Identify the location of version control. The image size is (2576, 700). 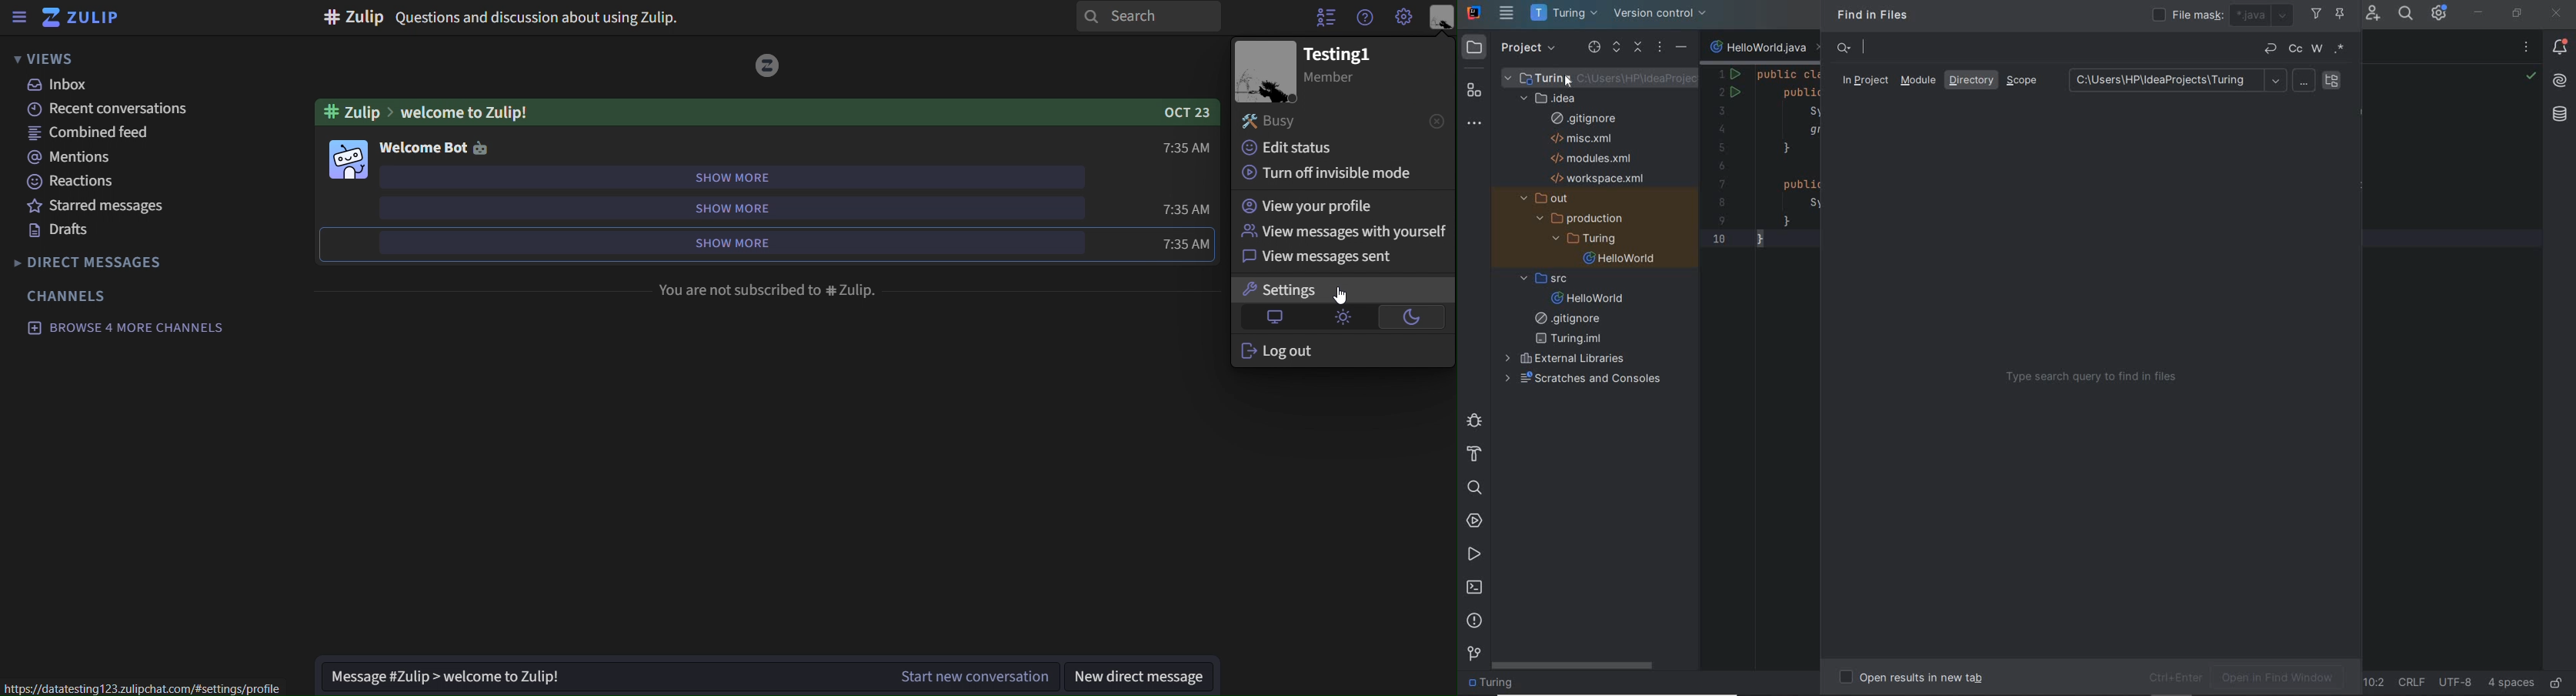
(1473, 655).